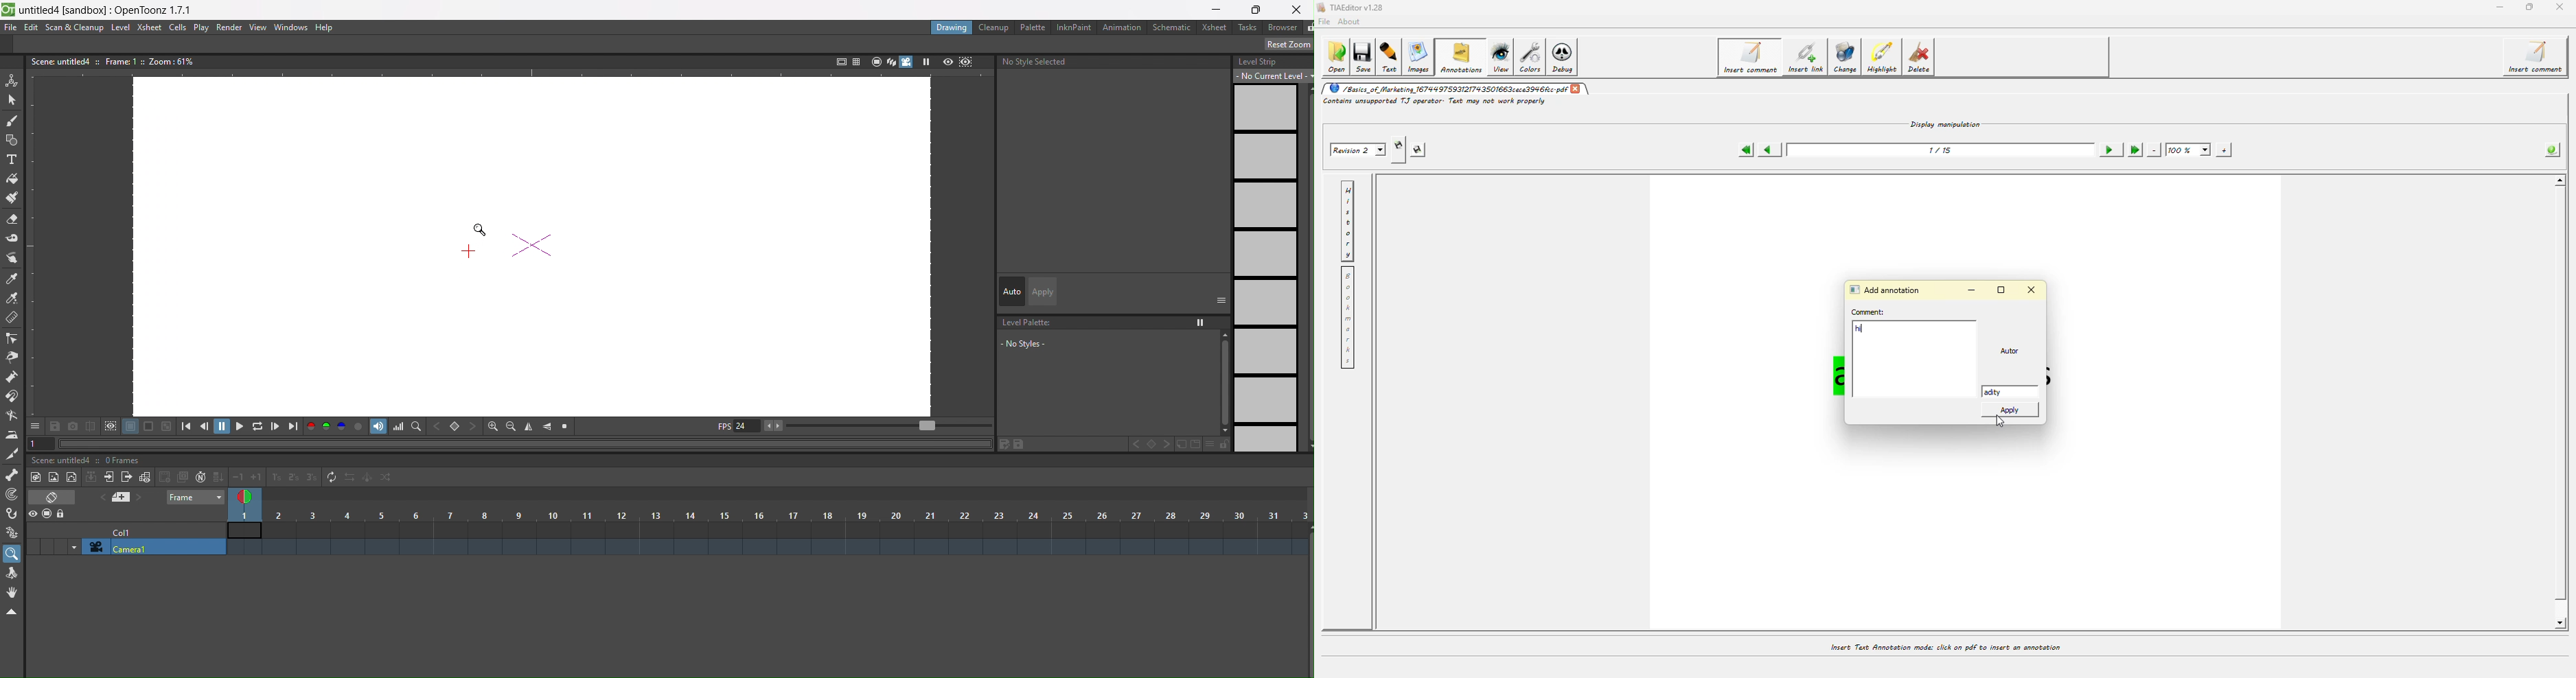 The height and width of the screenshot is (700, 2576). Describe the element at coordinates (127, 478) in the screenshot. I see `next sub xsheey` at that location.